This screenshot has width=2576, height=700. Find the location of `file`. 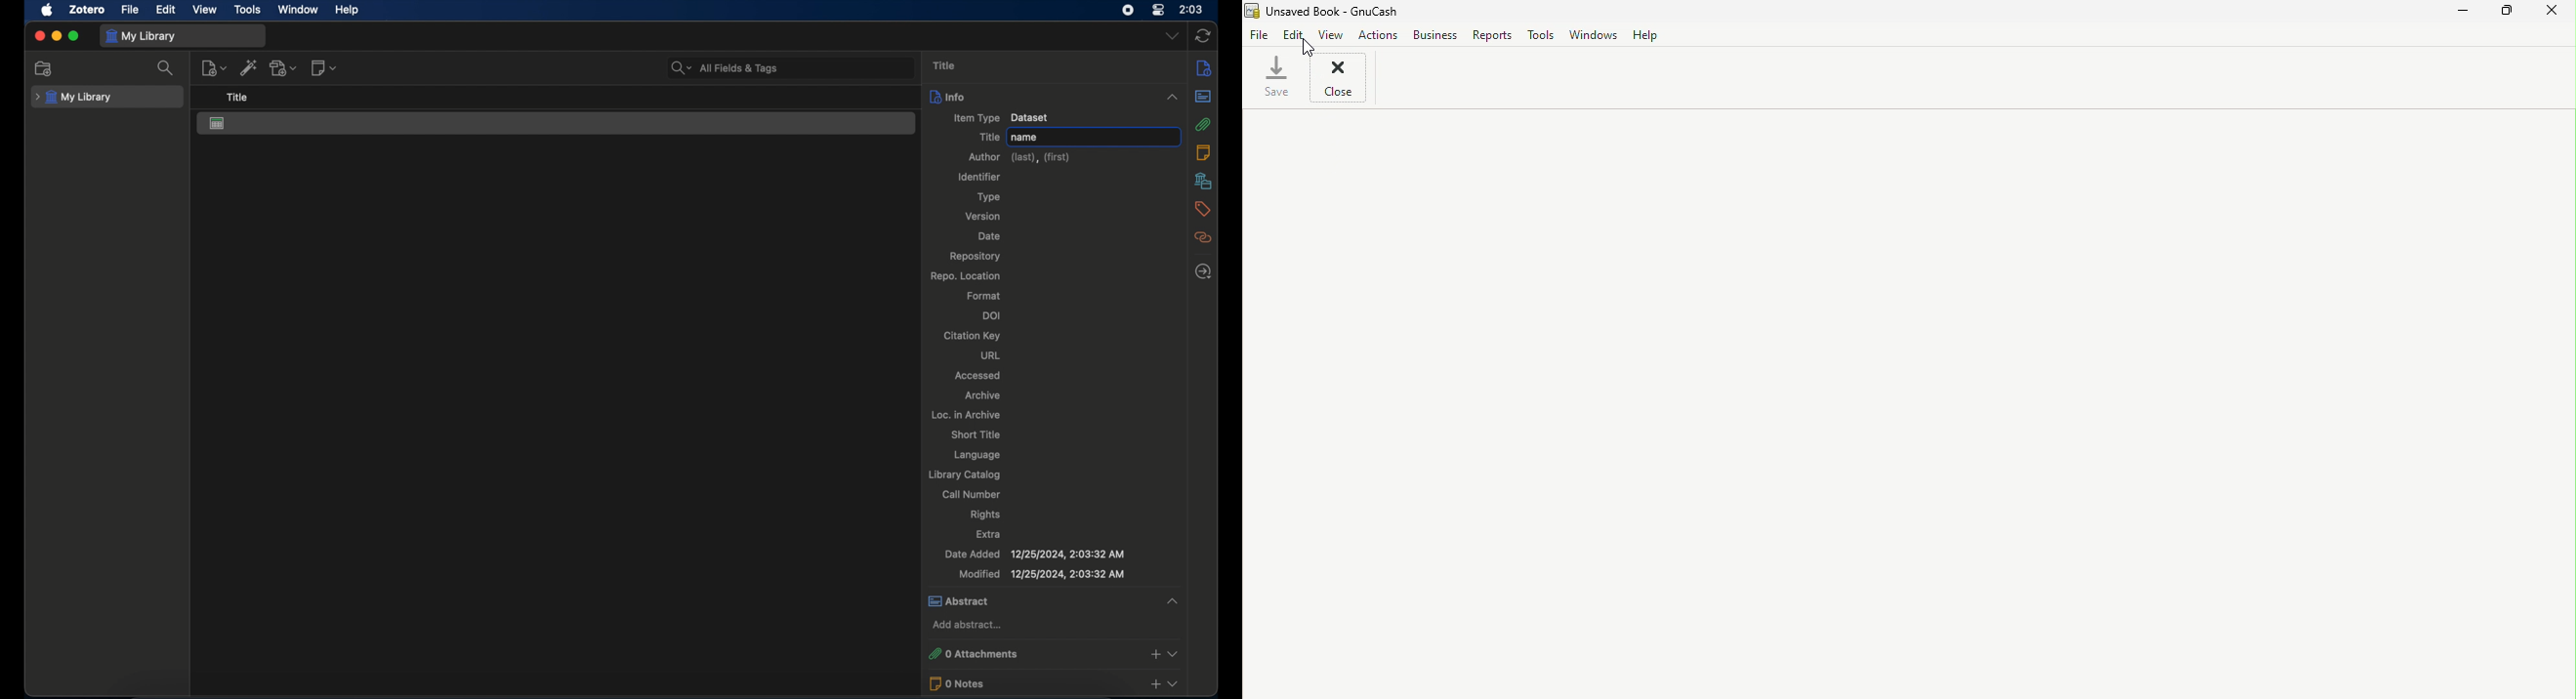

file is located at coordinates (129, 10).